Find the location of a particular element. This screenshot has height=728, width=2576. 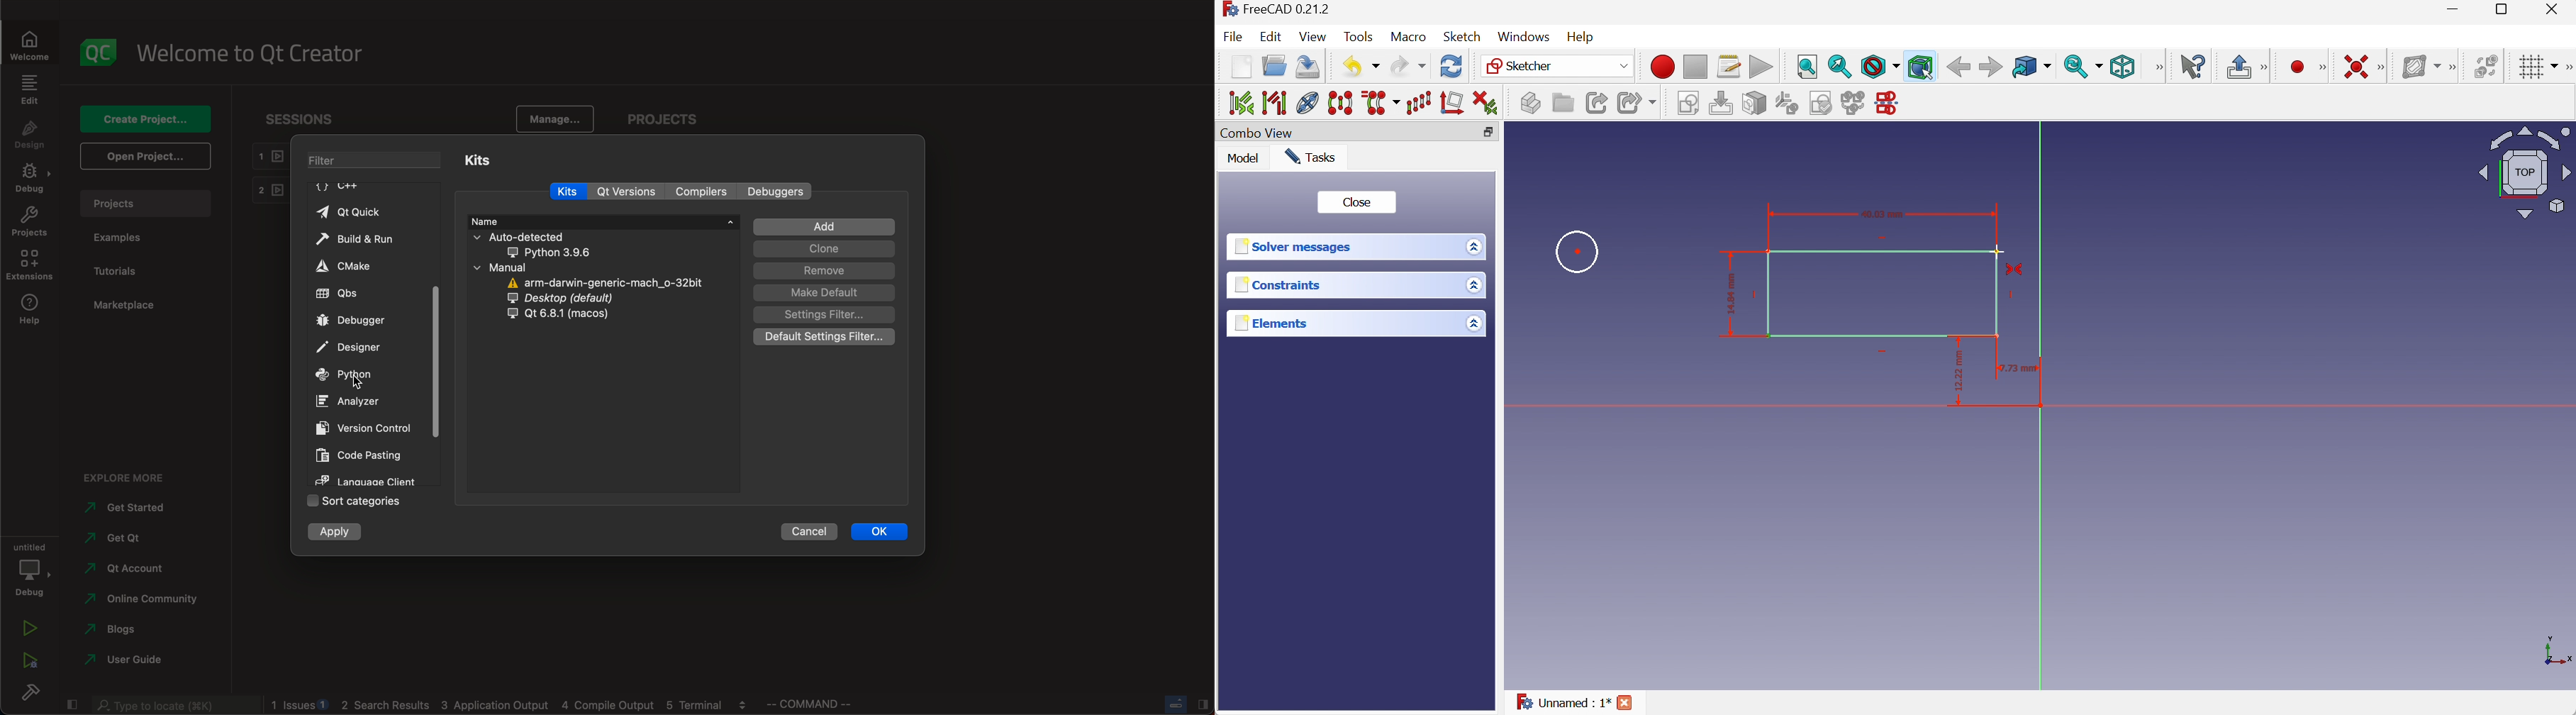

cursor is located at coordinates (1927, 74).